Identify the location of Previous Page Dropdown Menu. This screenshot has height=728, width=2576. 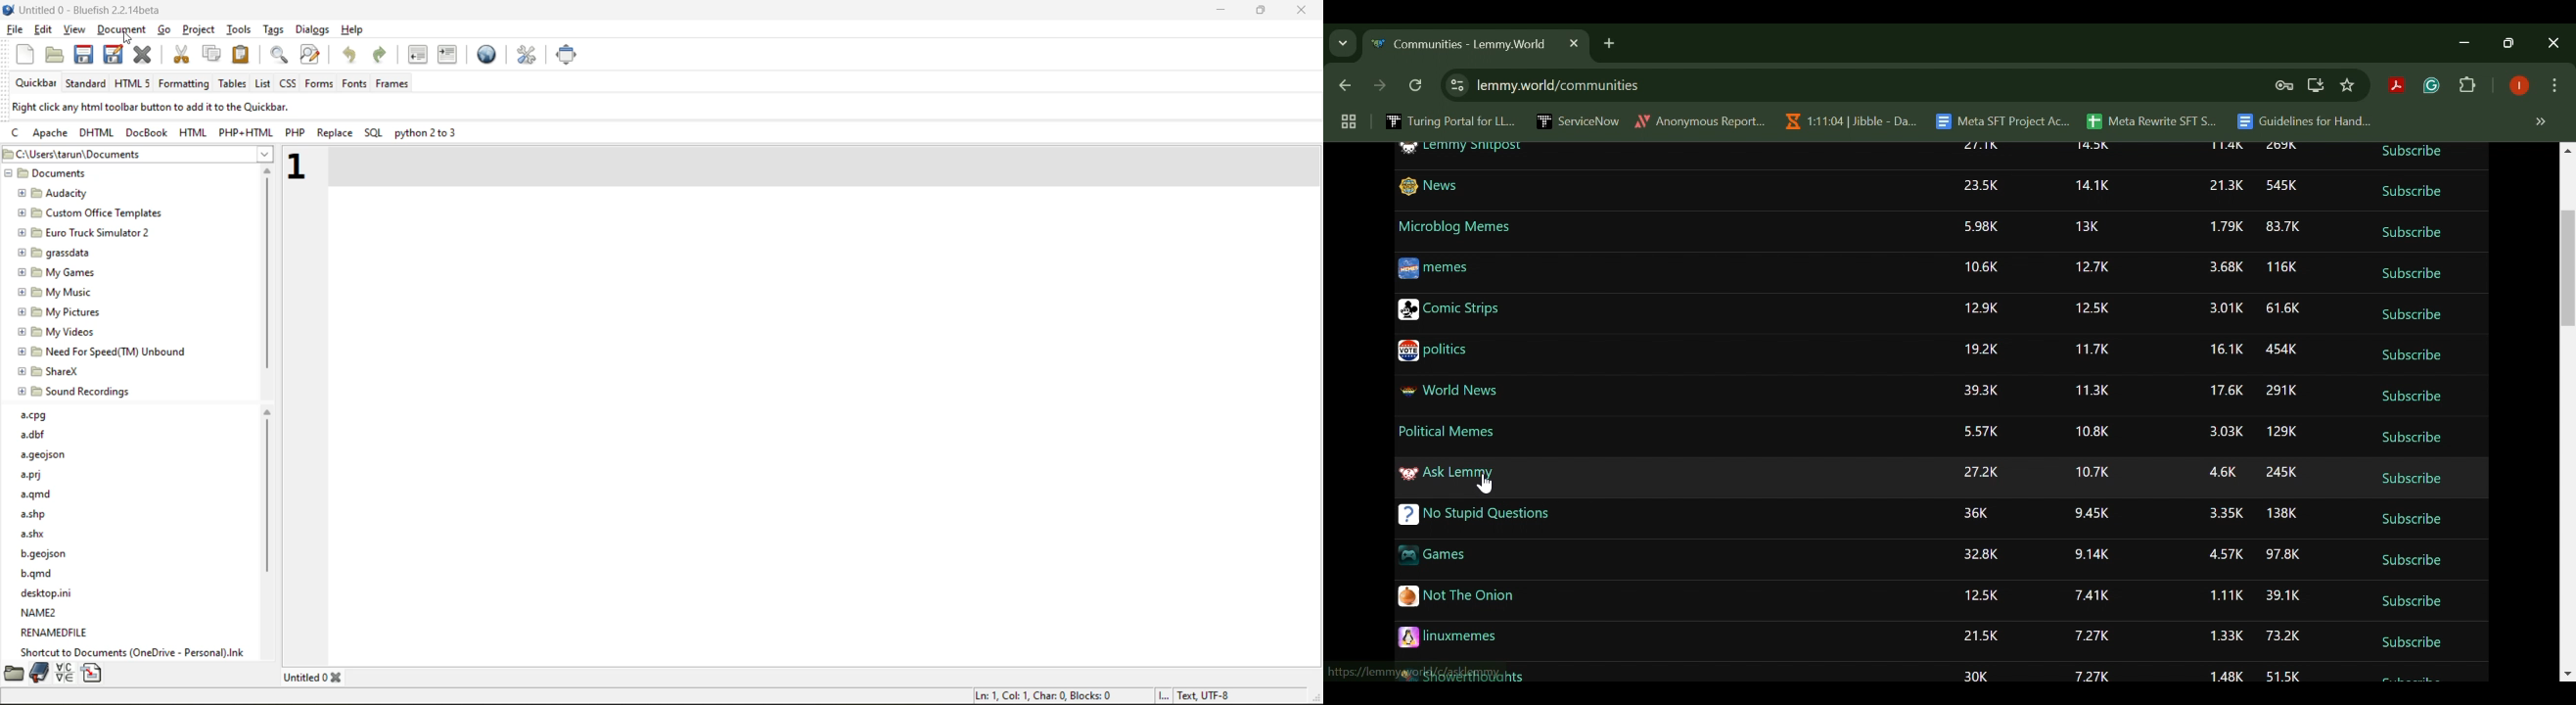
(1343, 44).